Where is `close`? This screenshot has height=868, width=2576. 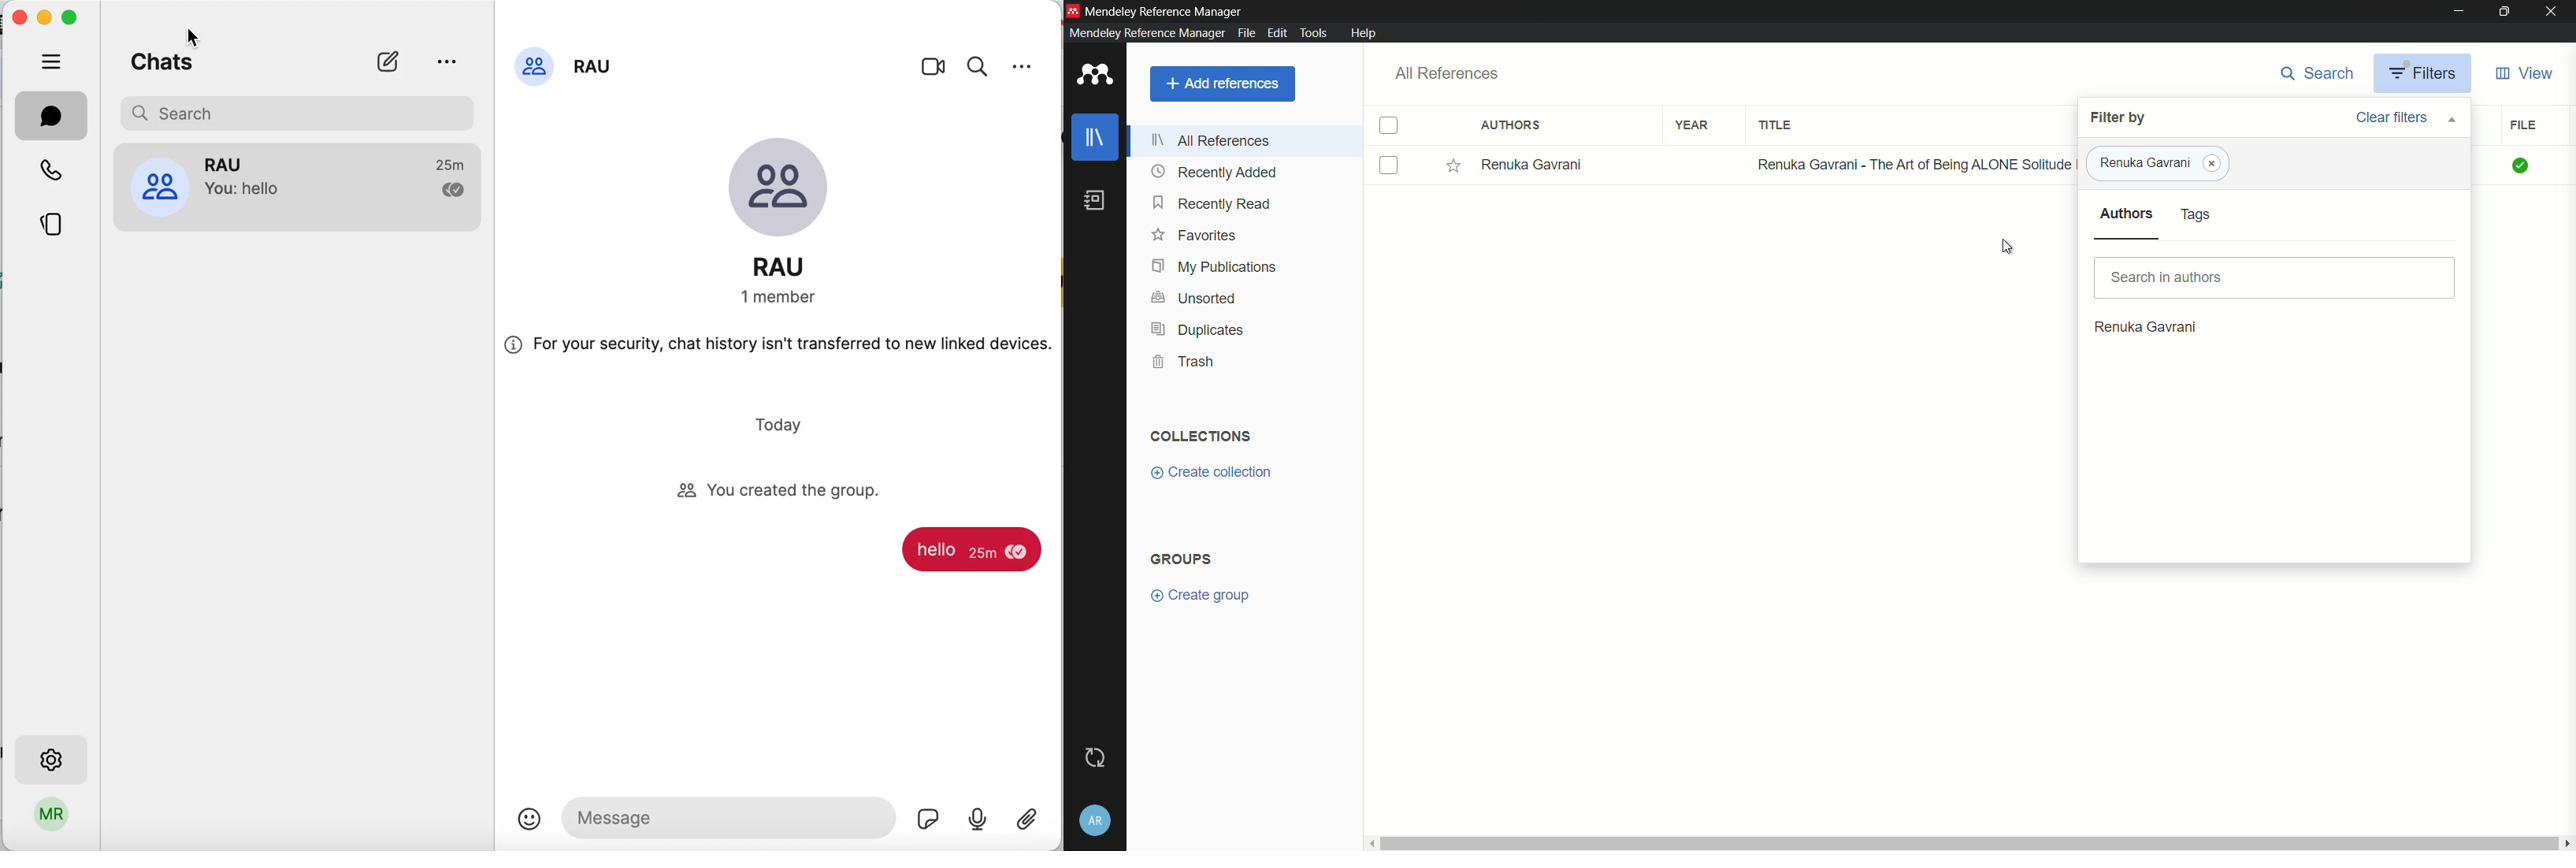
close is located at coordinates (20, 20).